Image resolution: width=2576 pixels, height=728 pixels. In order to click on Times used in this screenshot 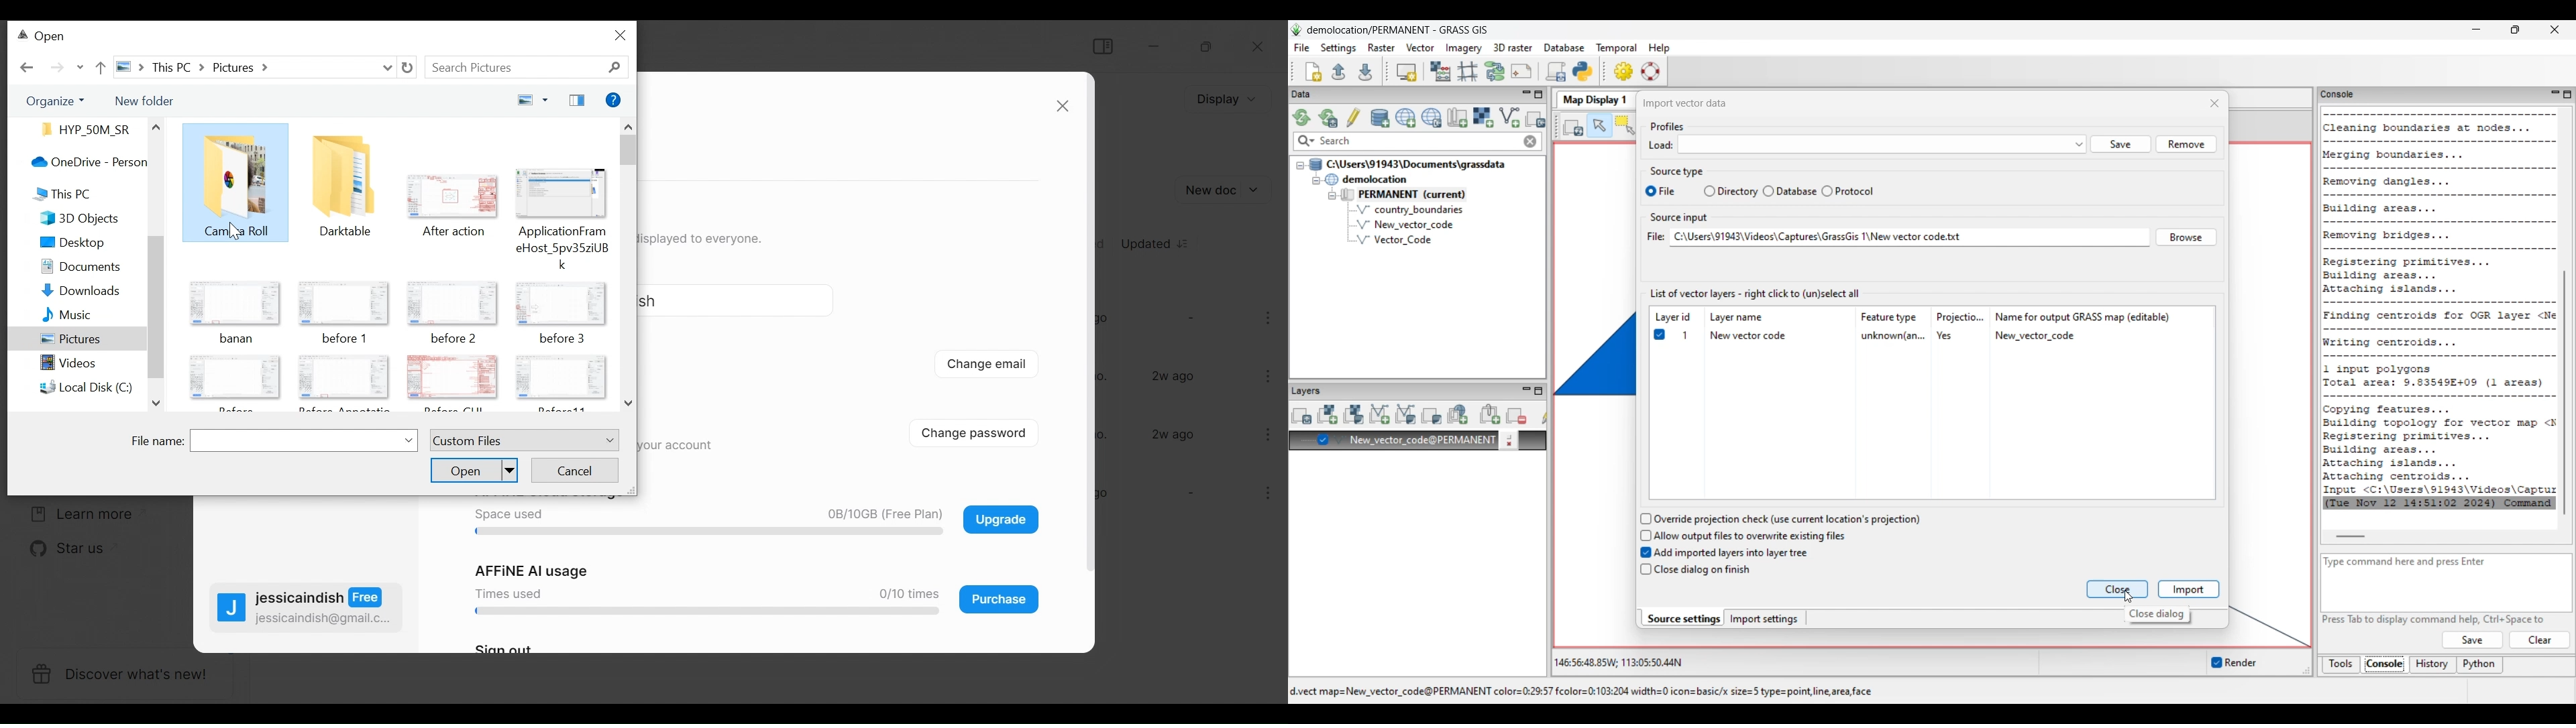, I will do `click(505, 593)`.